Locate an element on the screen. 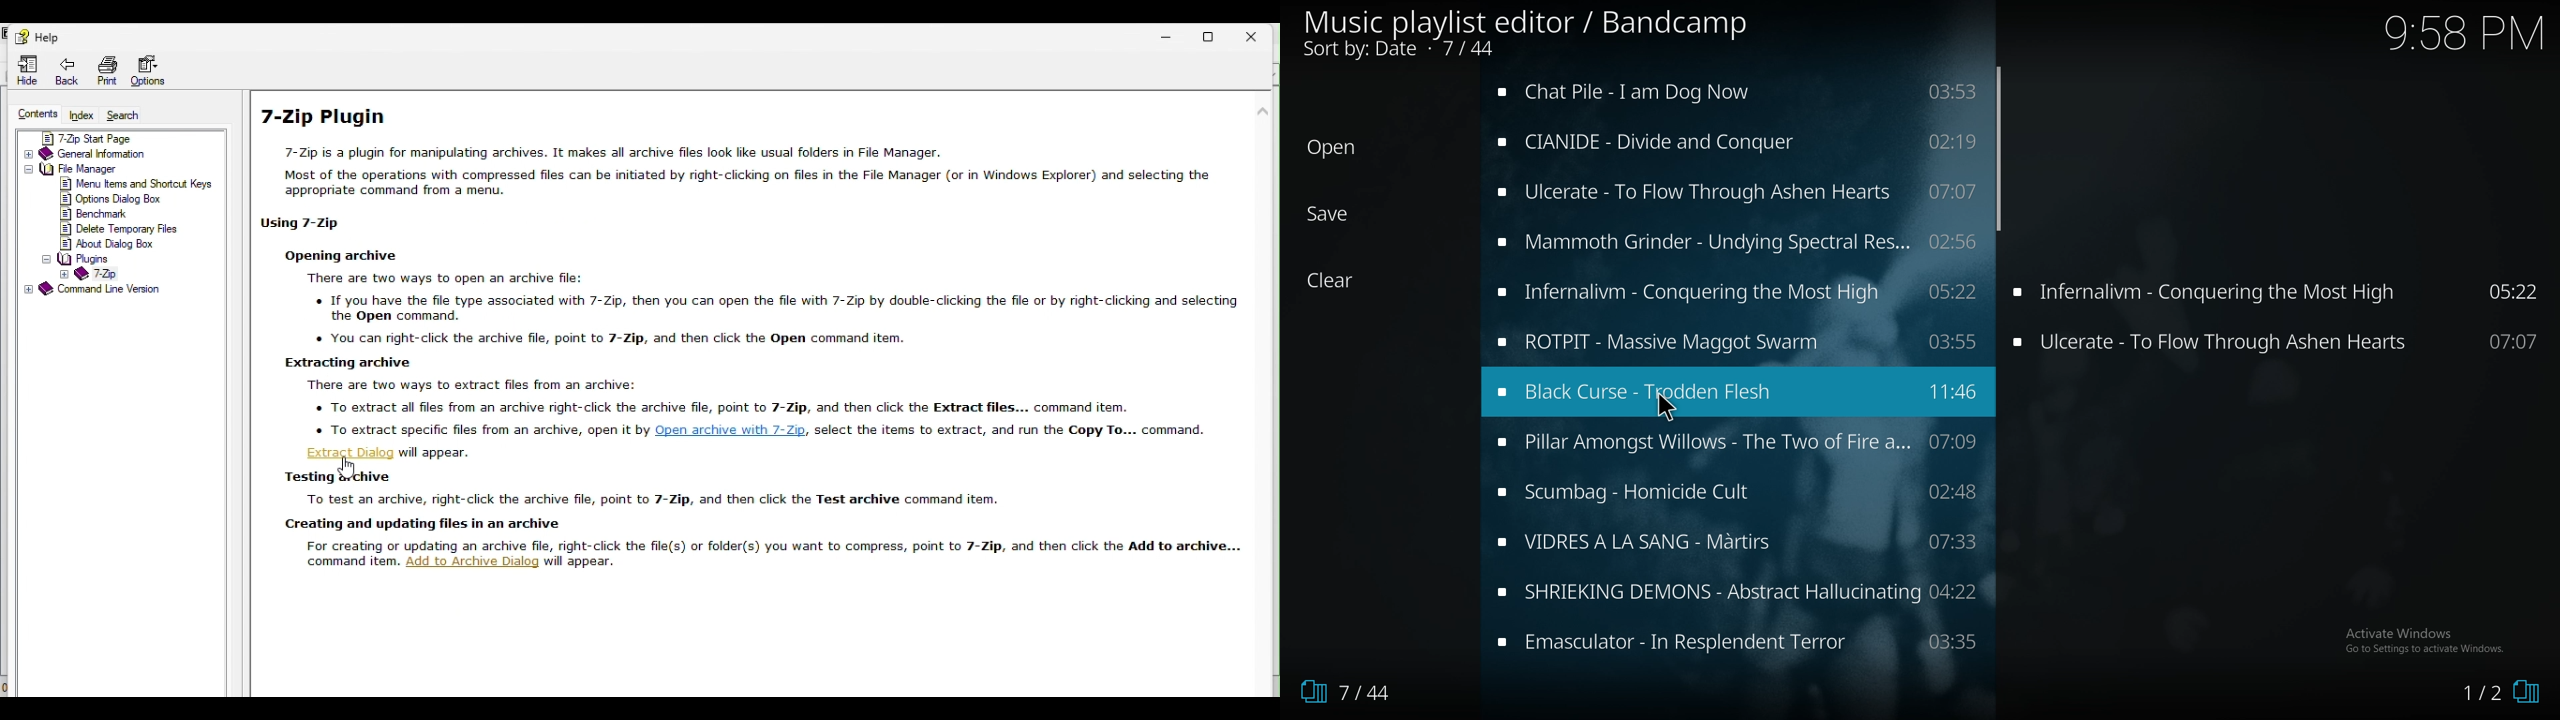 This screenshot has height=728, width=2576. music is located at coordinates (1737, 241).